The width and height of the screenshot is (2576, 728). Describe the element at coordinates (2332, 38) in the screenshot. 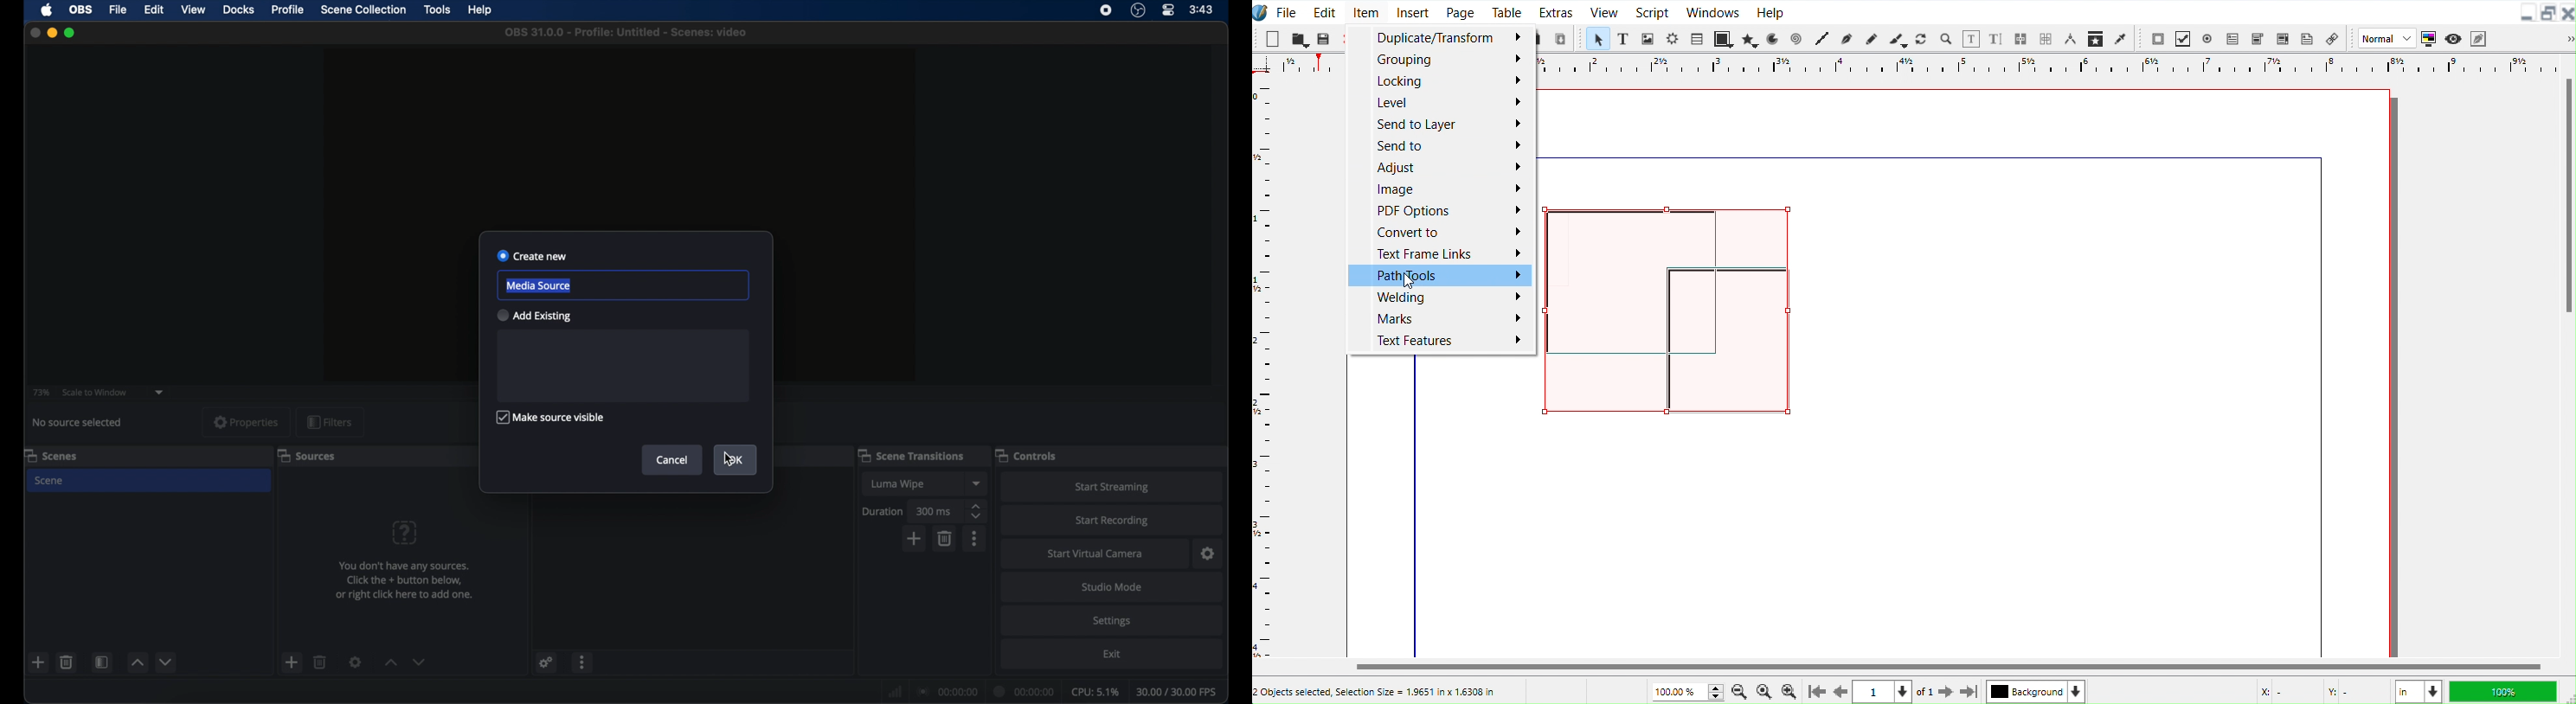

I see `Link Annotation` at that location.